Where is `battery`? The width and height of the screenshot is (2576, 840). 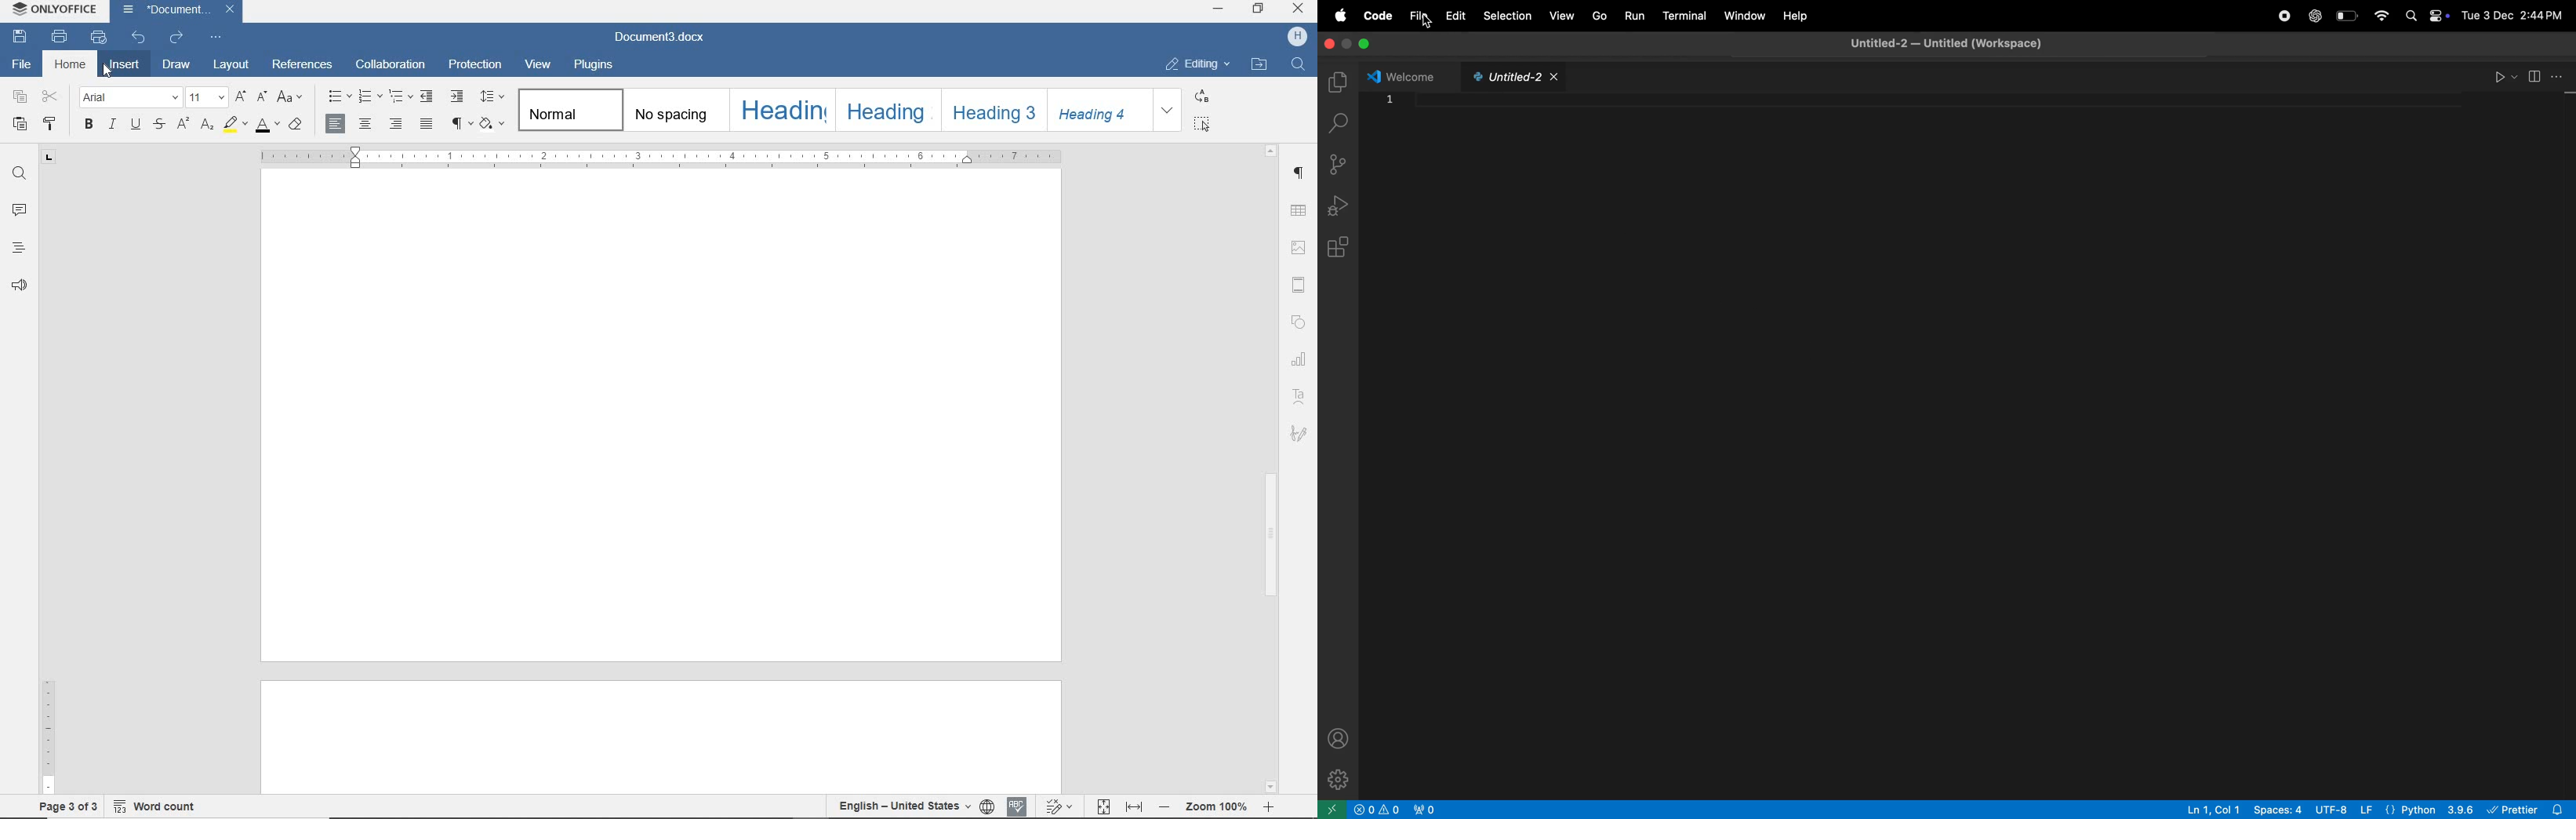
battery is located at coordinates (2348, 15).